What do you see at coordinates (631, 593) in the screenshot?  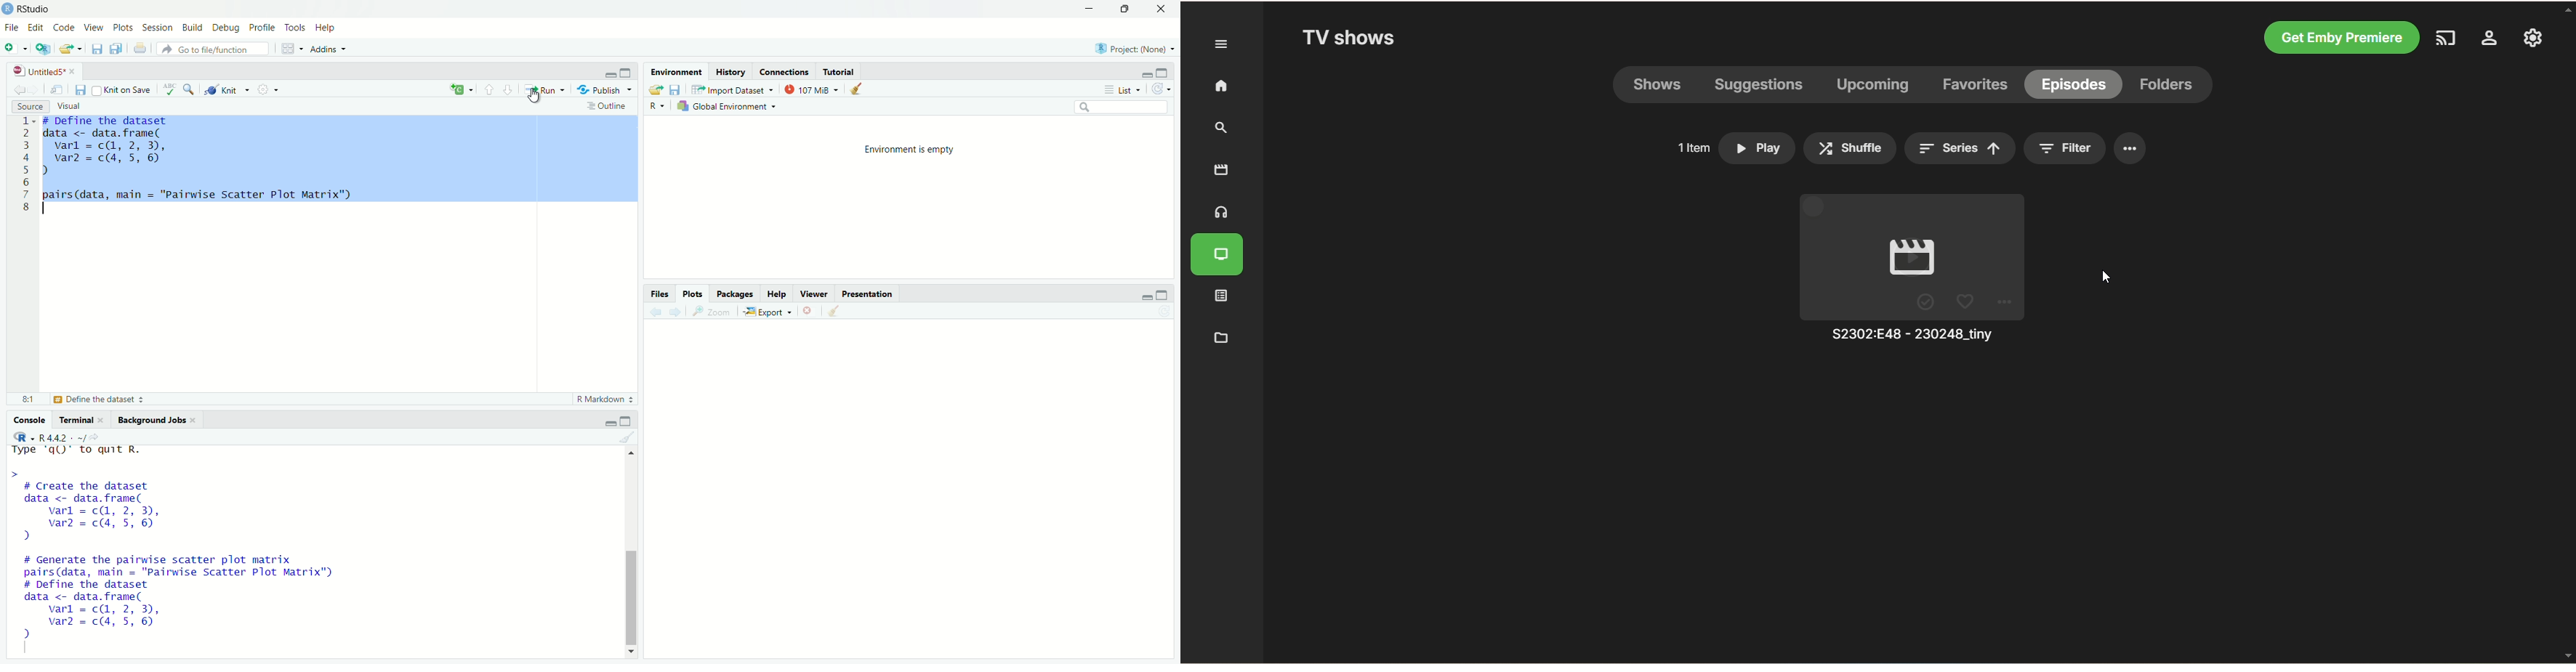 I see `Scrollbar` at bounding box center [631, 593].